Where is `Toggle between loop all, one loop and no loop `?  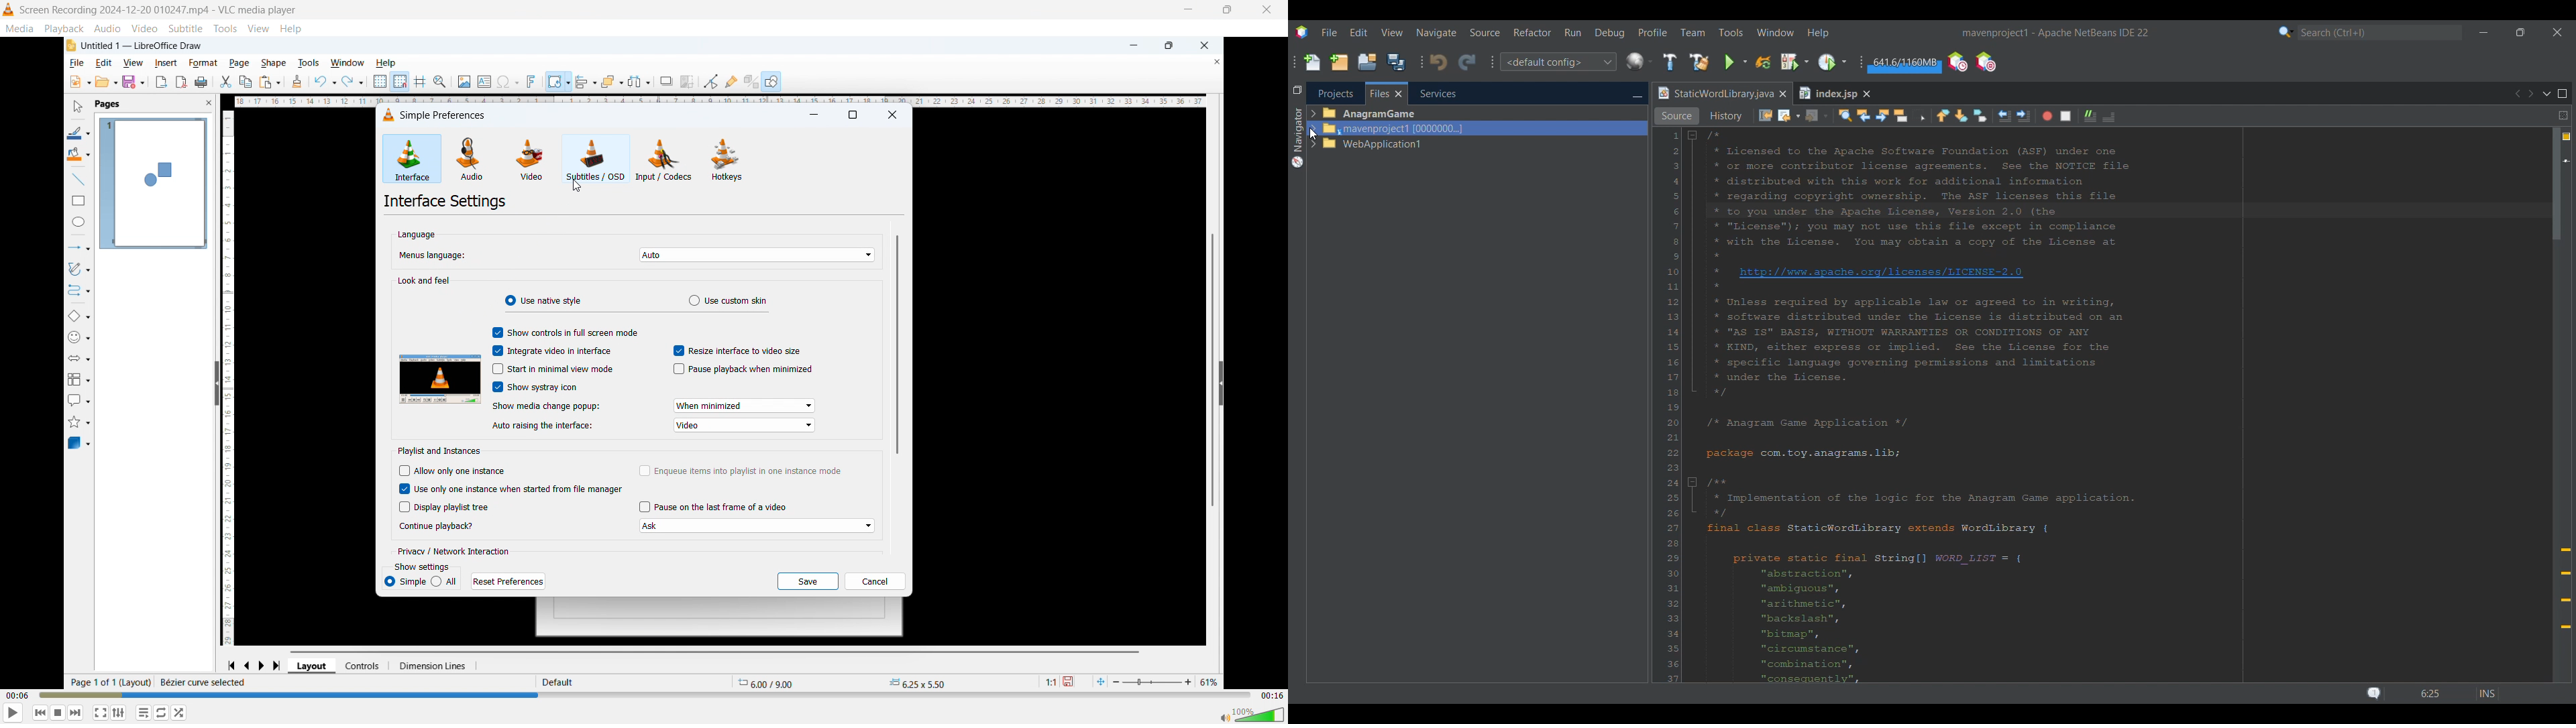 Toggle between loop all, one loop and no loop  is located at coordinates (144, 713).